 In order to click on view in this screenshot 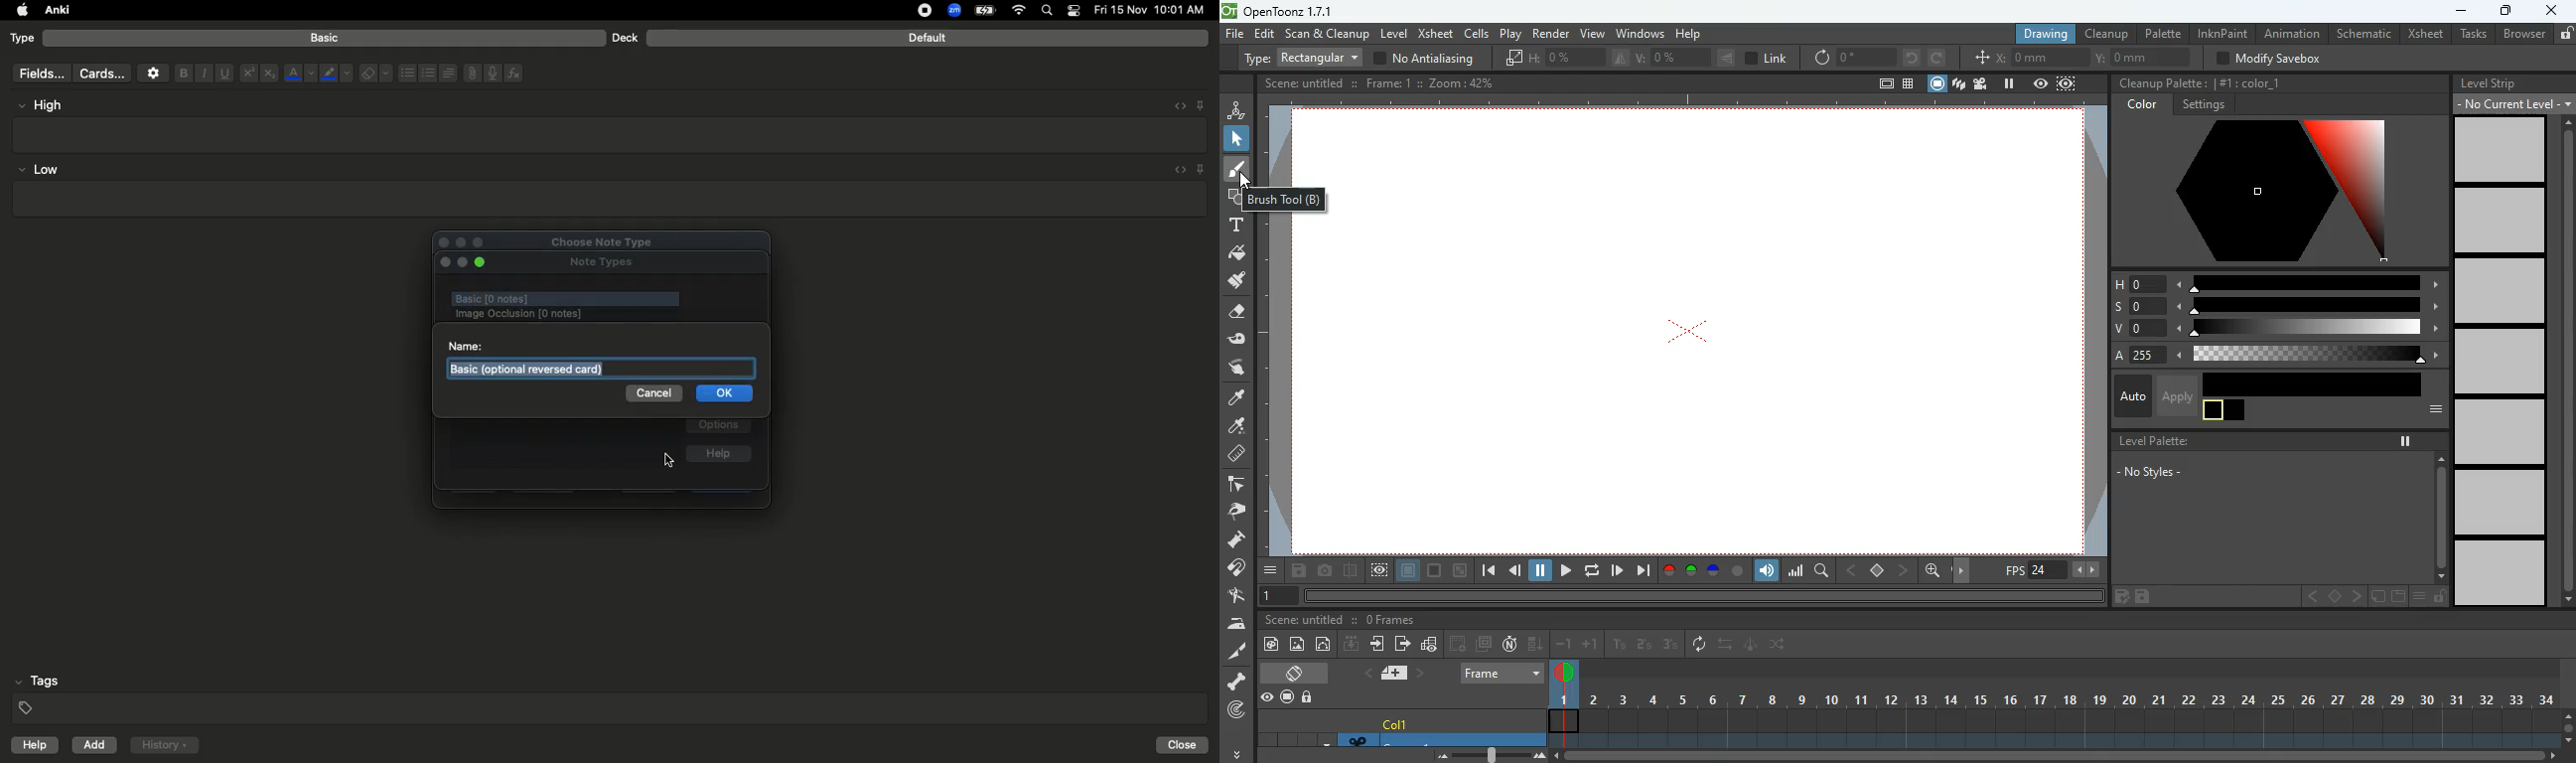, I will do `click(1591, 31)`.